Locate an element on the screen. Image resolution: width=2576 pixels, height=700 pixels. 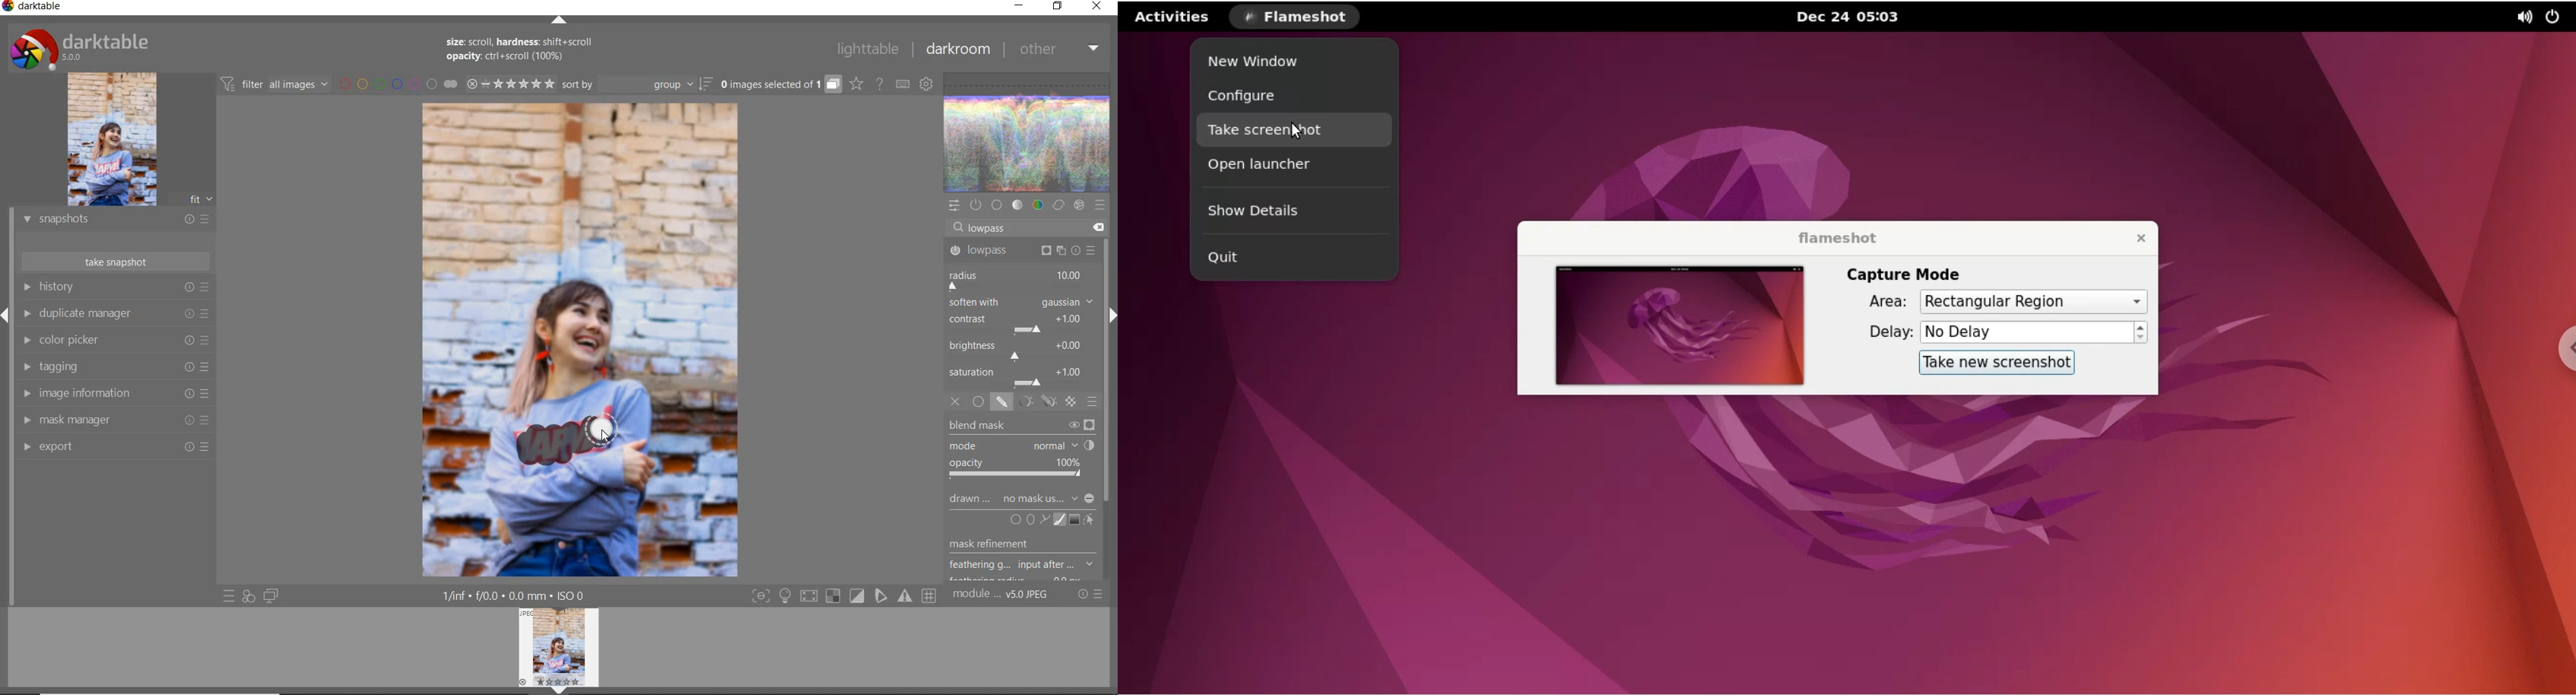
brightness is located at coordinates (1020, 349).